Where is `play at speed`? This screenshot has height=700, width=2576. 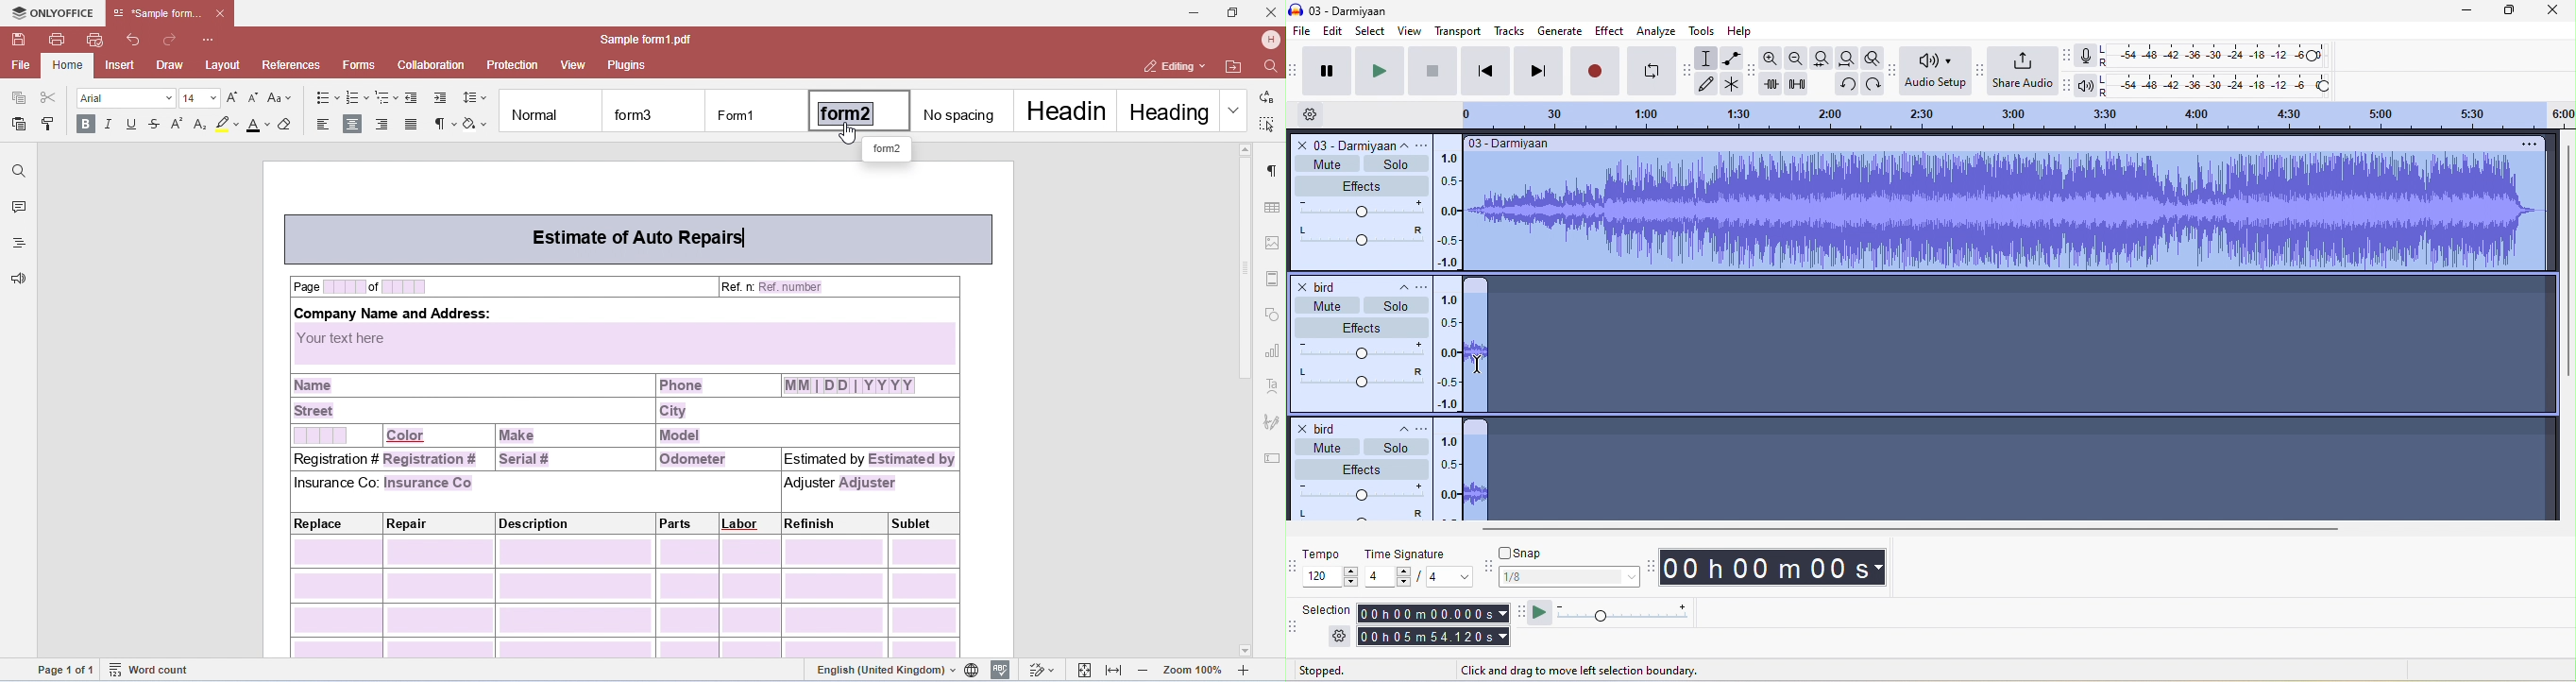
play at speed is located at coordinates (1620, 612).